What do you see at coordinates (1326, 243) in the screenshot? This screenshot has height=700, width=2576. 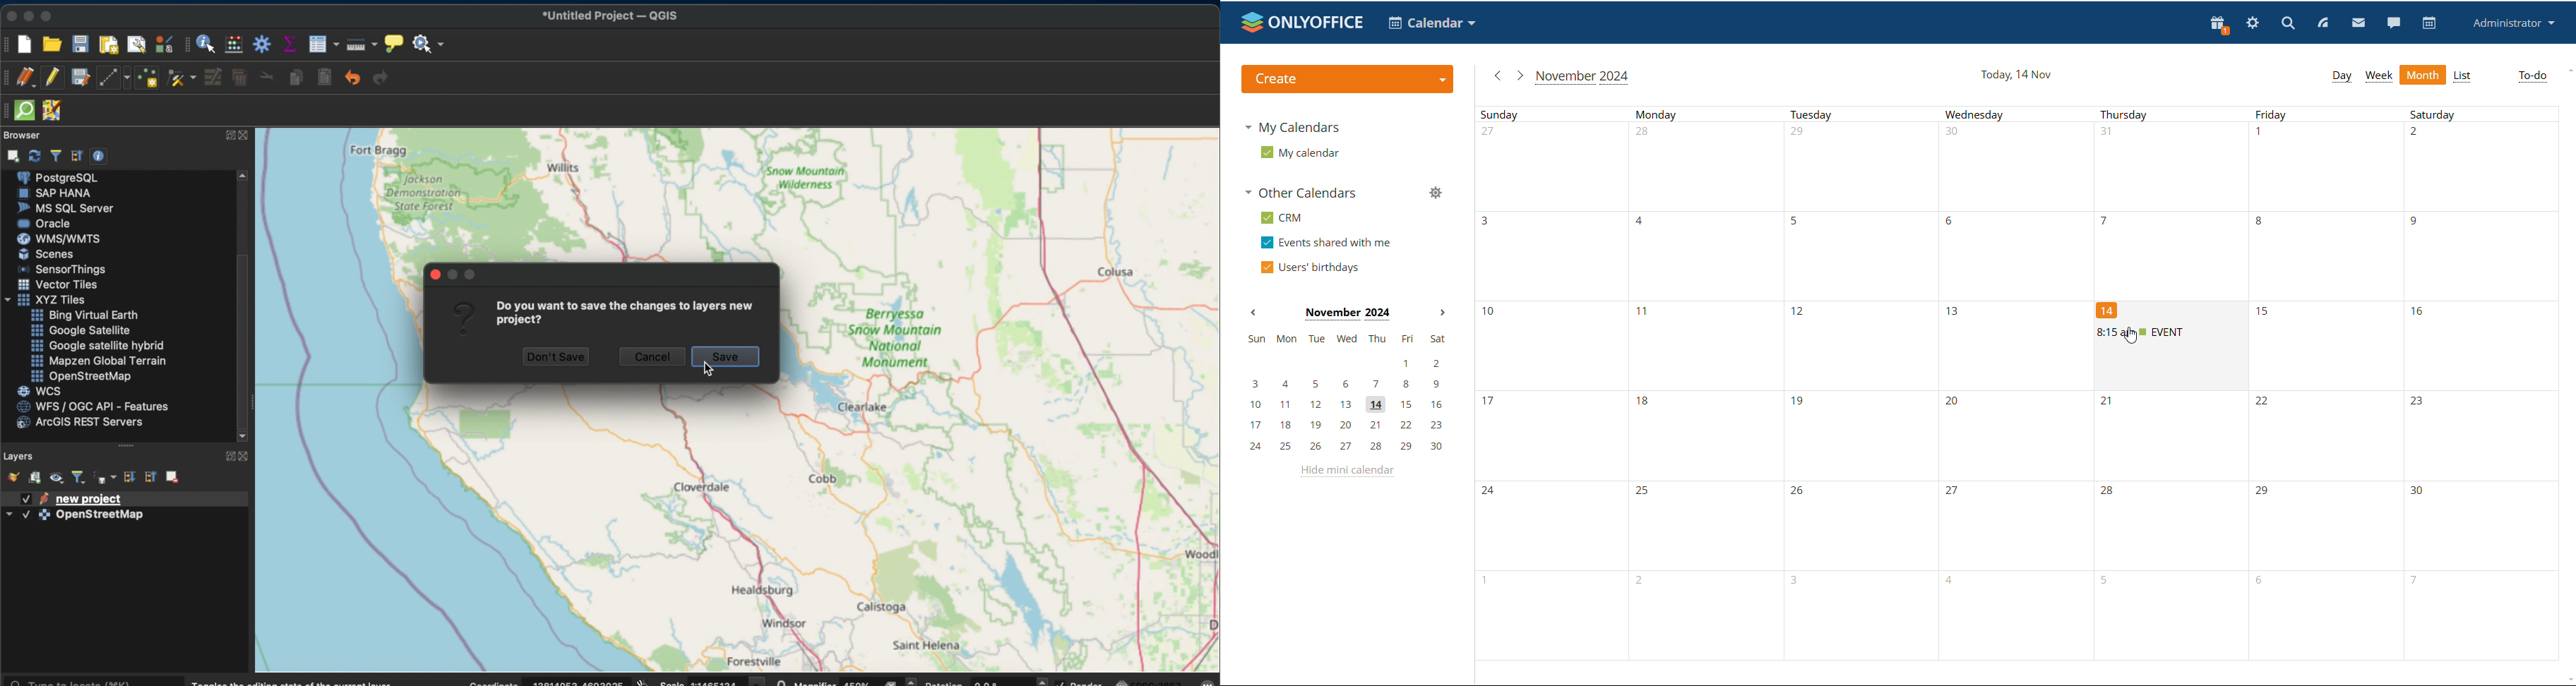 I see `events shared with me` at bounding box center [1326, 243].